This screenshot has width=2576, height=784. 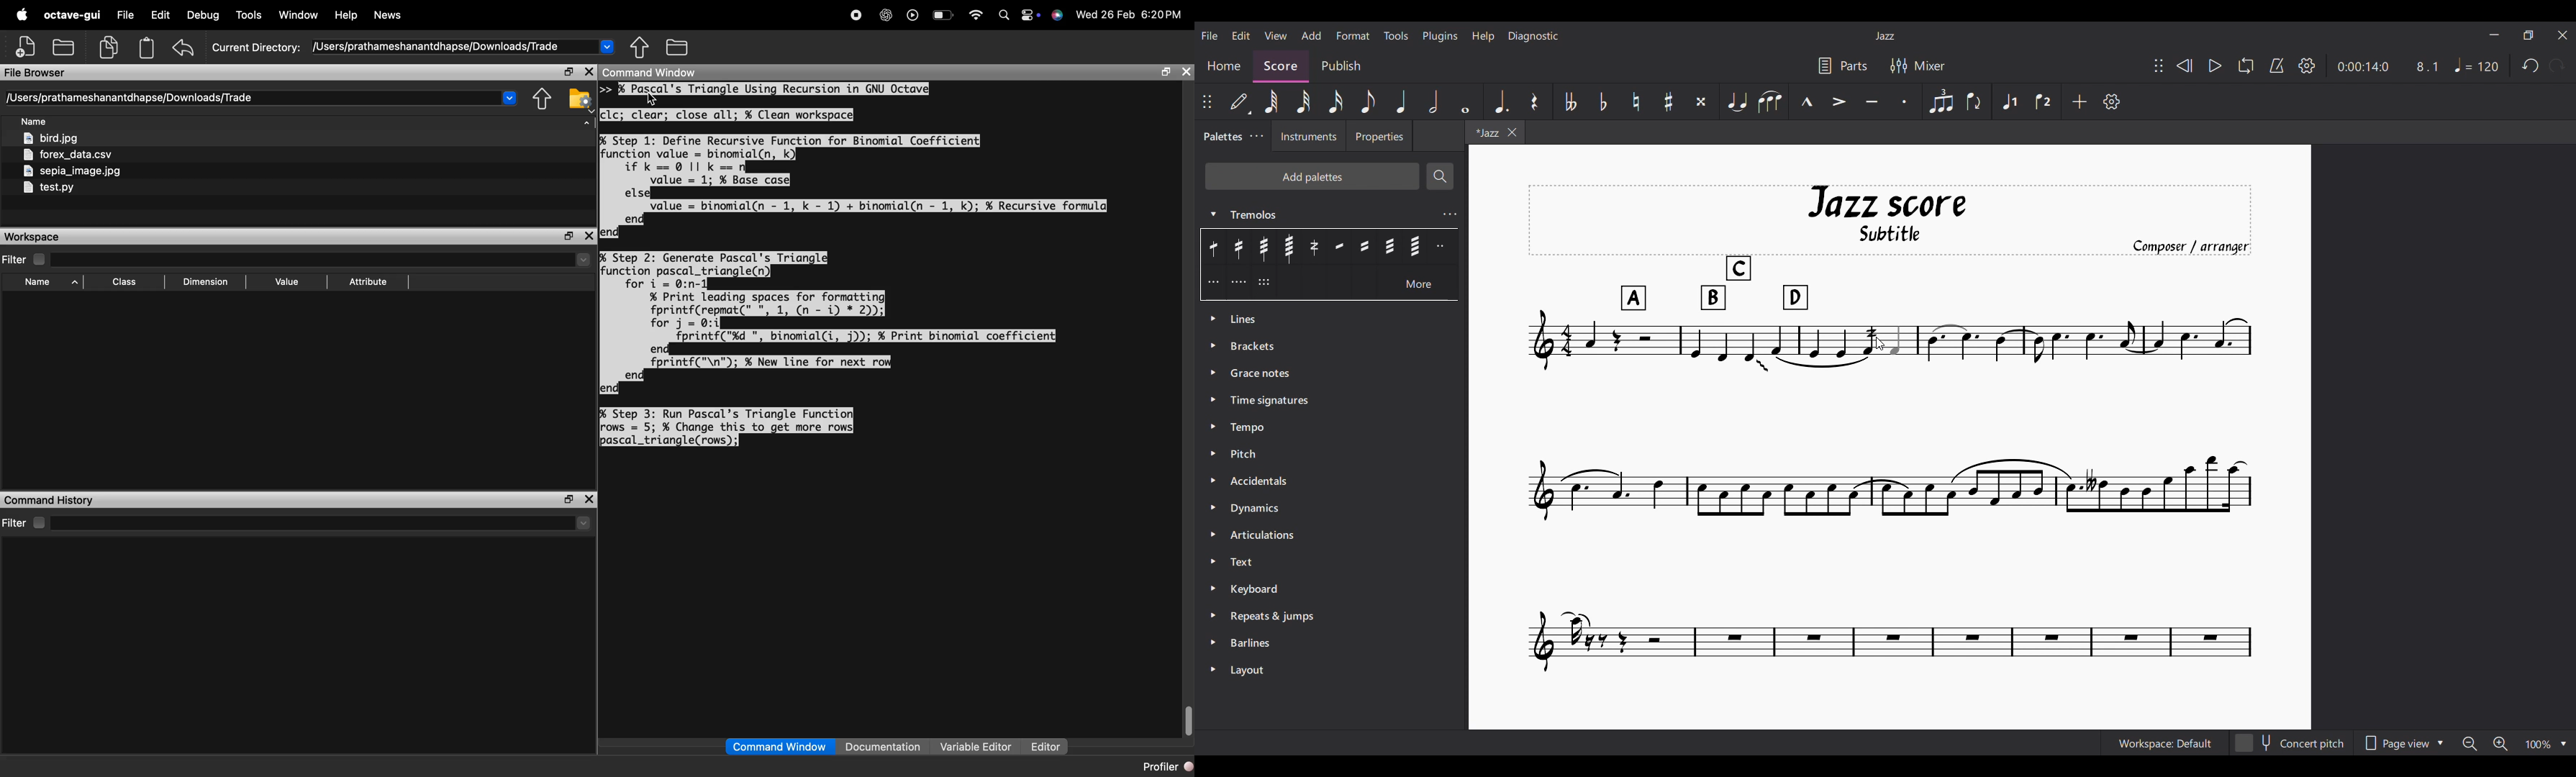 What do you see at coordinates (1339, 246) in the screenshot?
I see `8th between notes` at bounding box center [1339, 246].